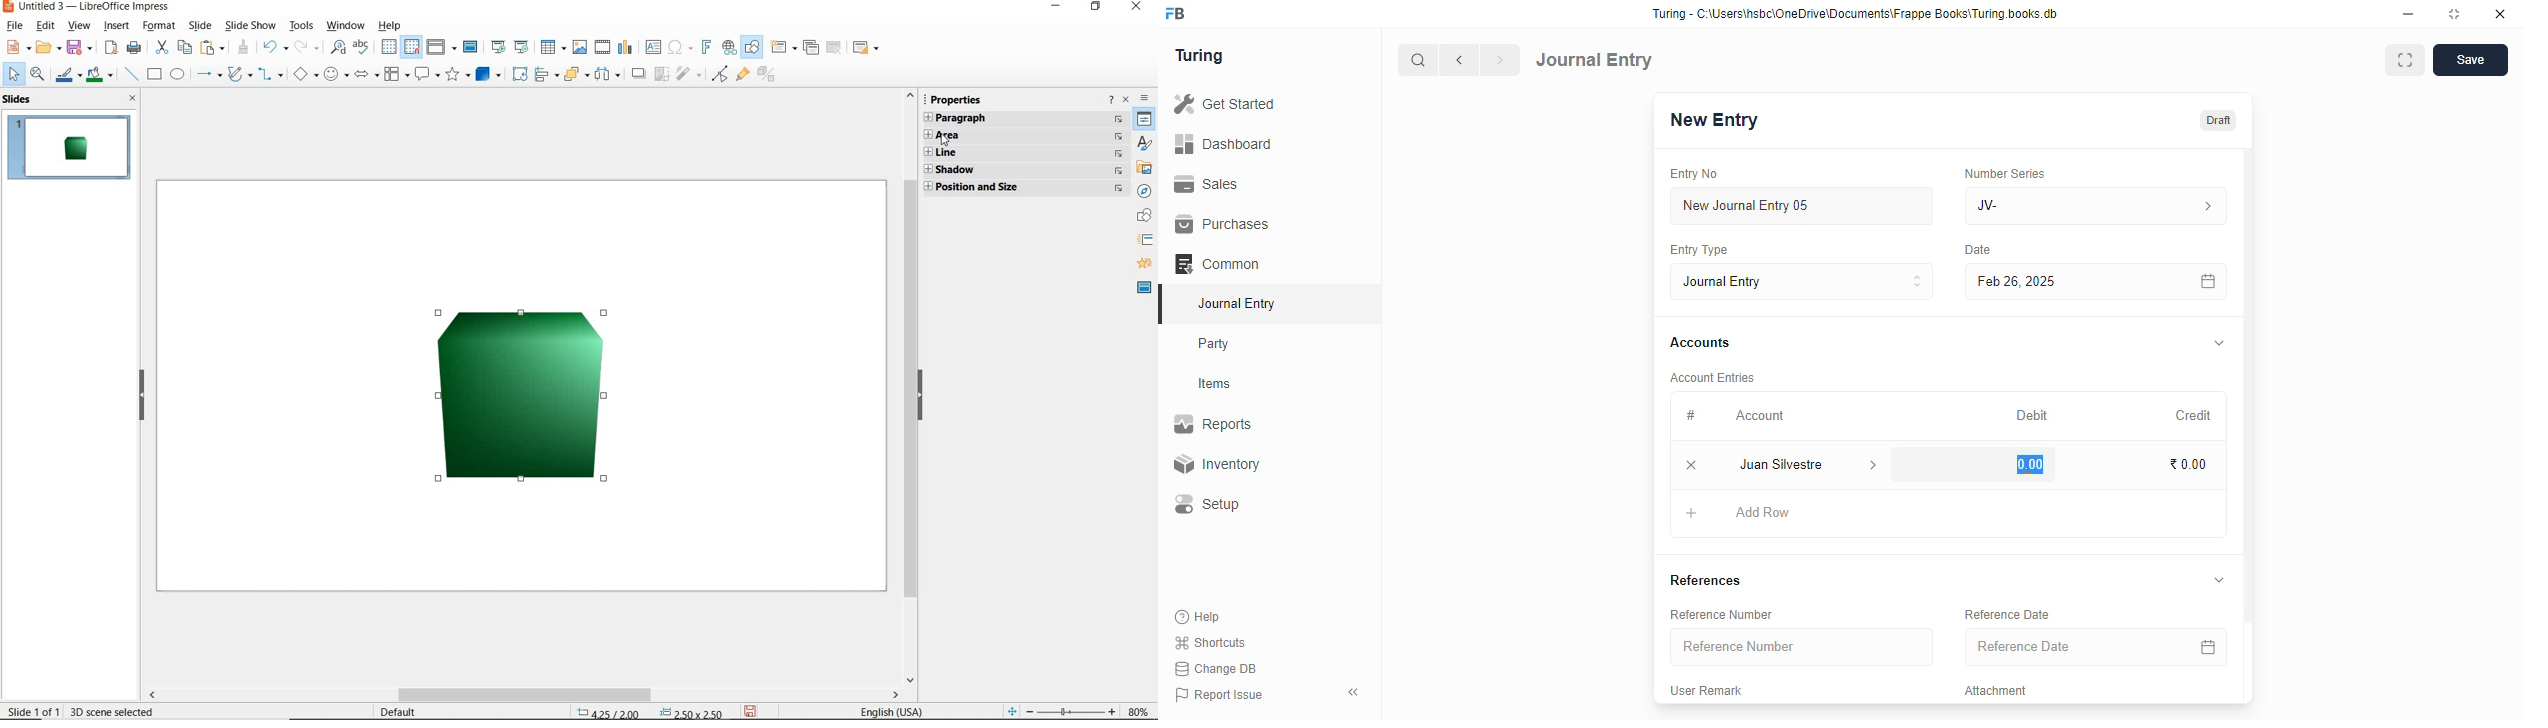 This screenshot has width=2548, height=728. What do you see at coordinates (1785, 465) in the screenshot?
I see `juan silvestre` at bounding box center [1785, 465].